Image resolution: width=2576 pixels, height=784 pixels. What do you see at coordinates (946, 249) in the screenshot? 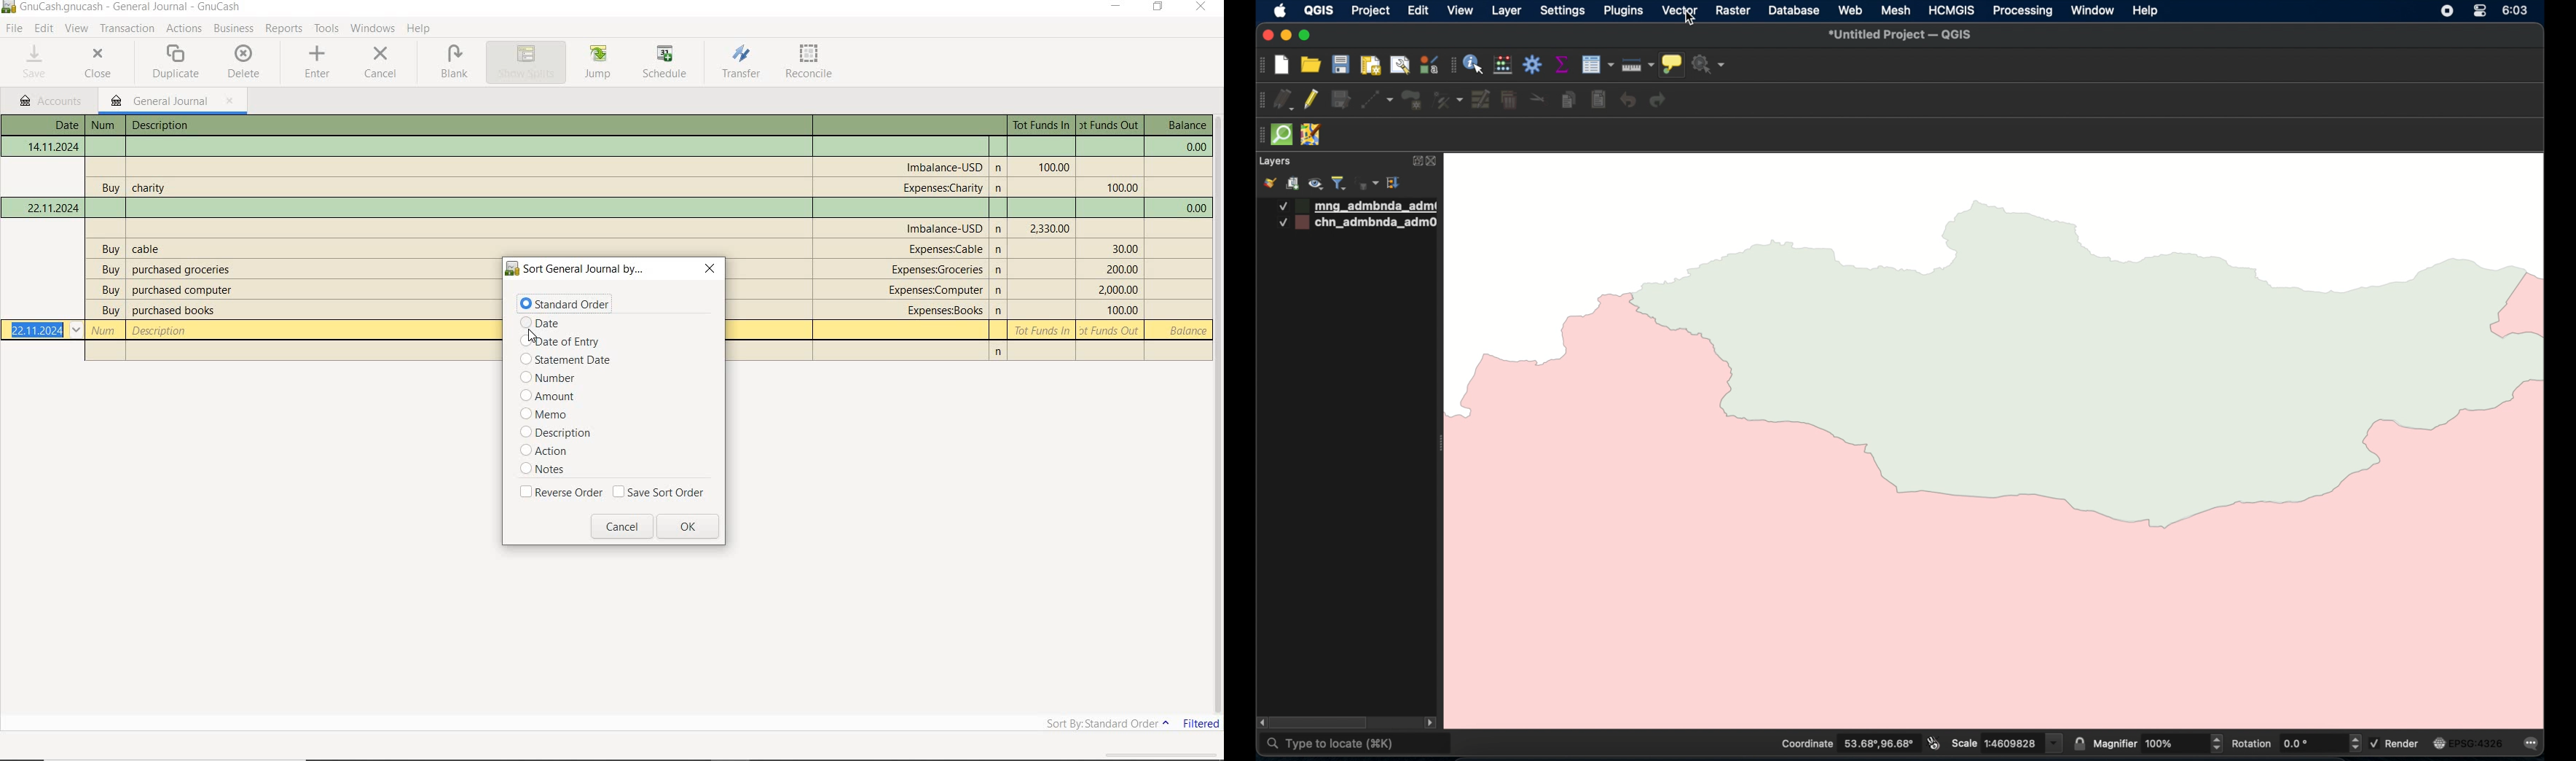
I see `account` at bounding box center [946, 249].